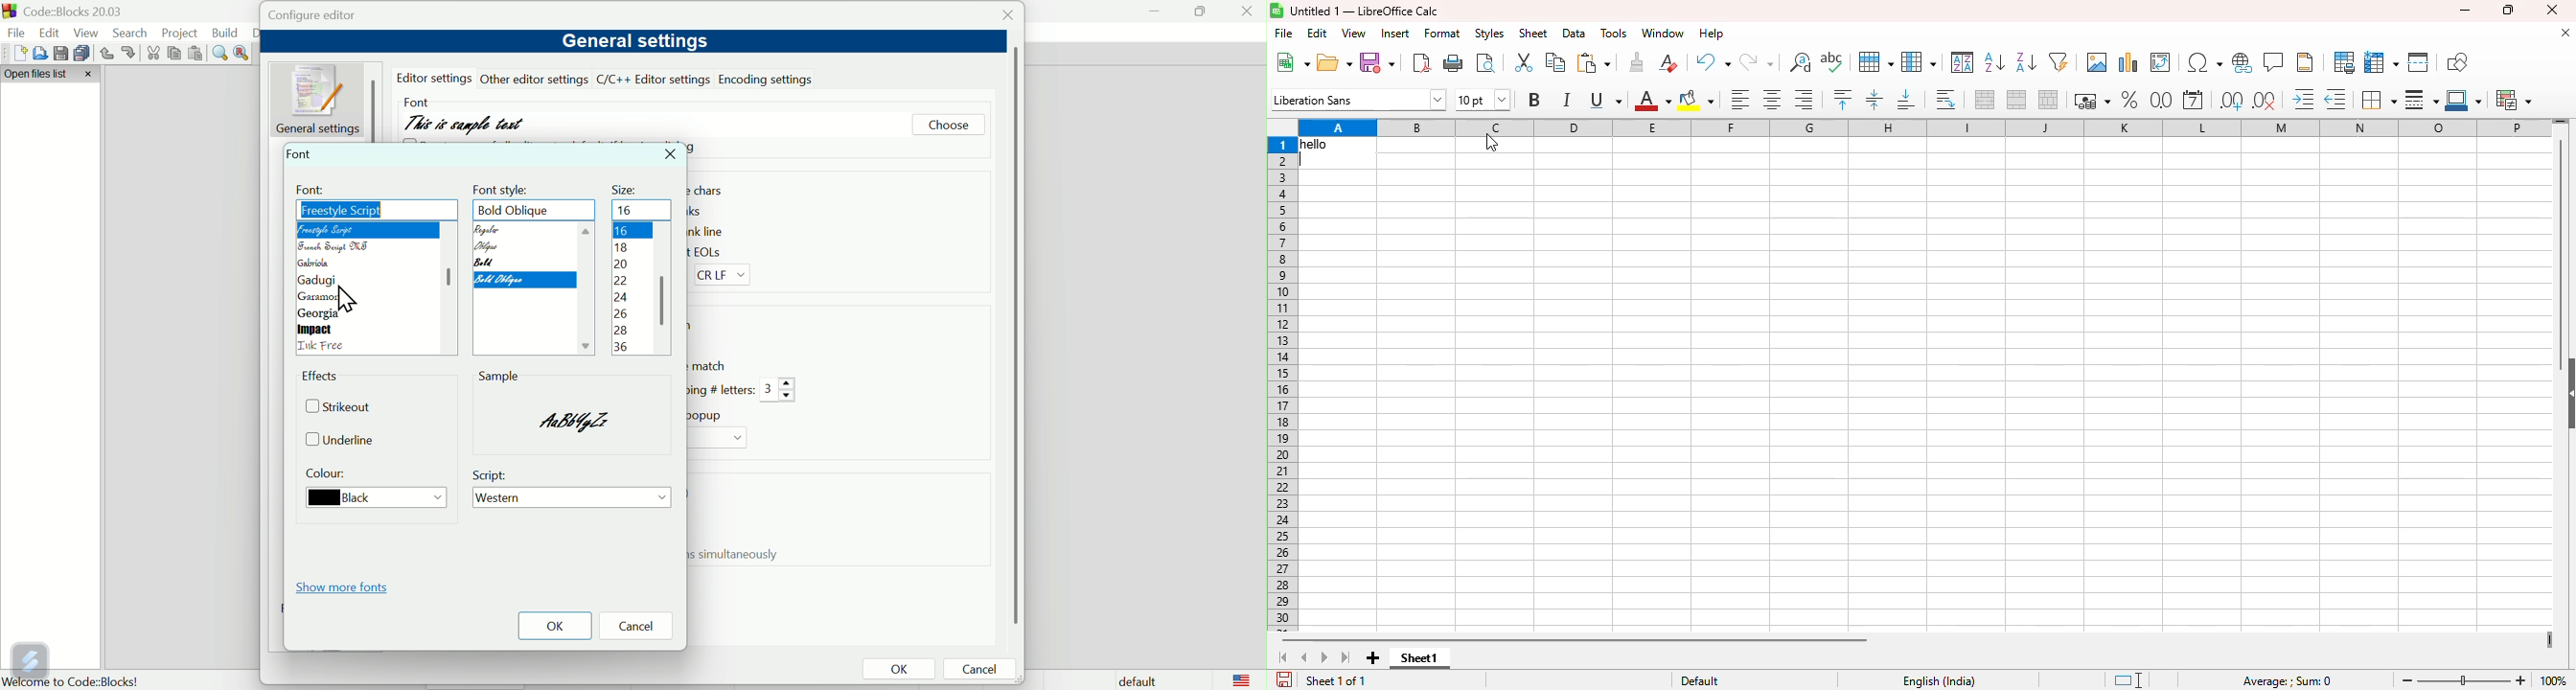 The image size is (2576, 700). Describe the element at coordinates (1135, 679) in the screenshot. I see `Default` at that location.